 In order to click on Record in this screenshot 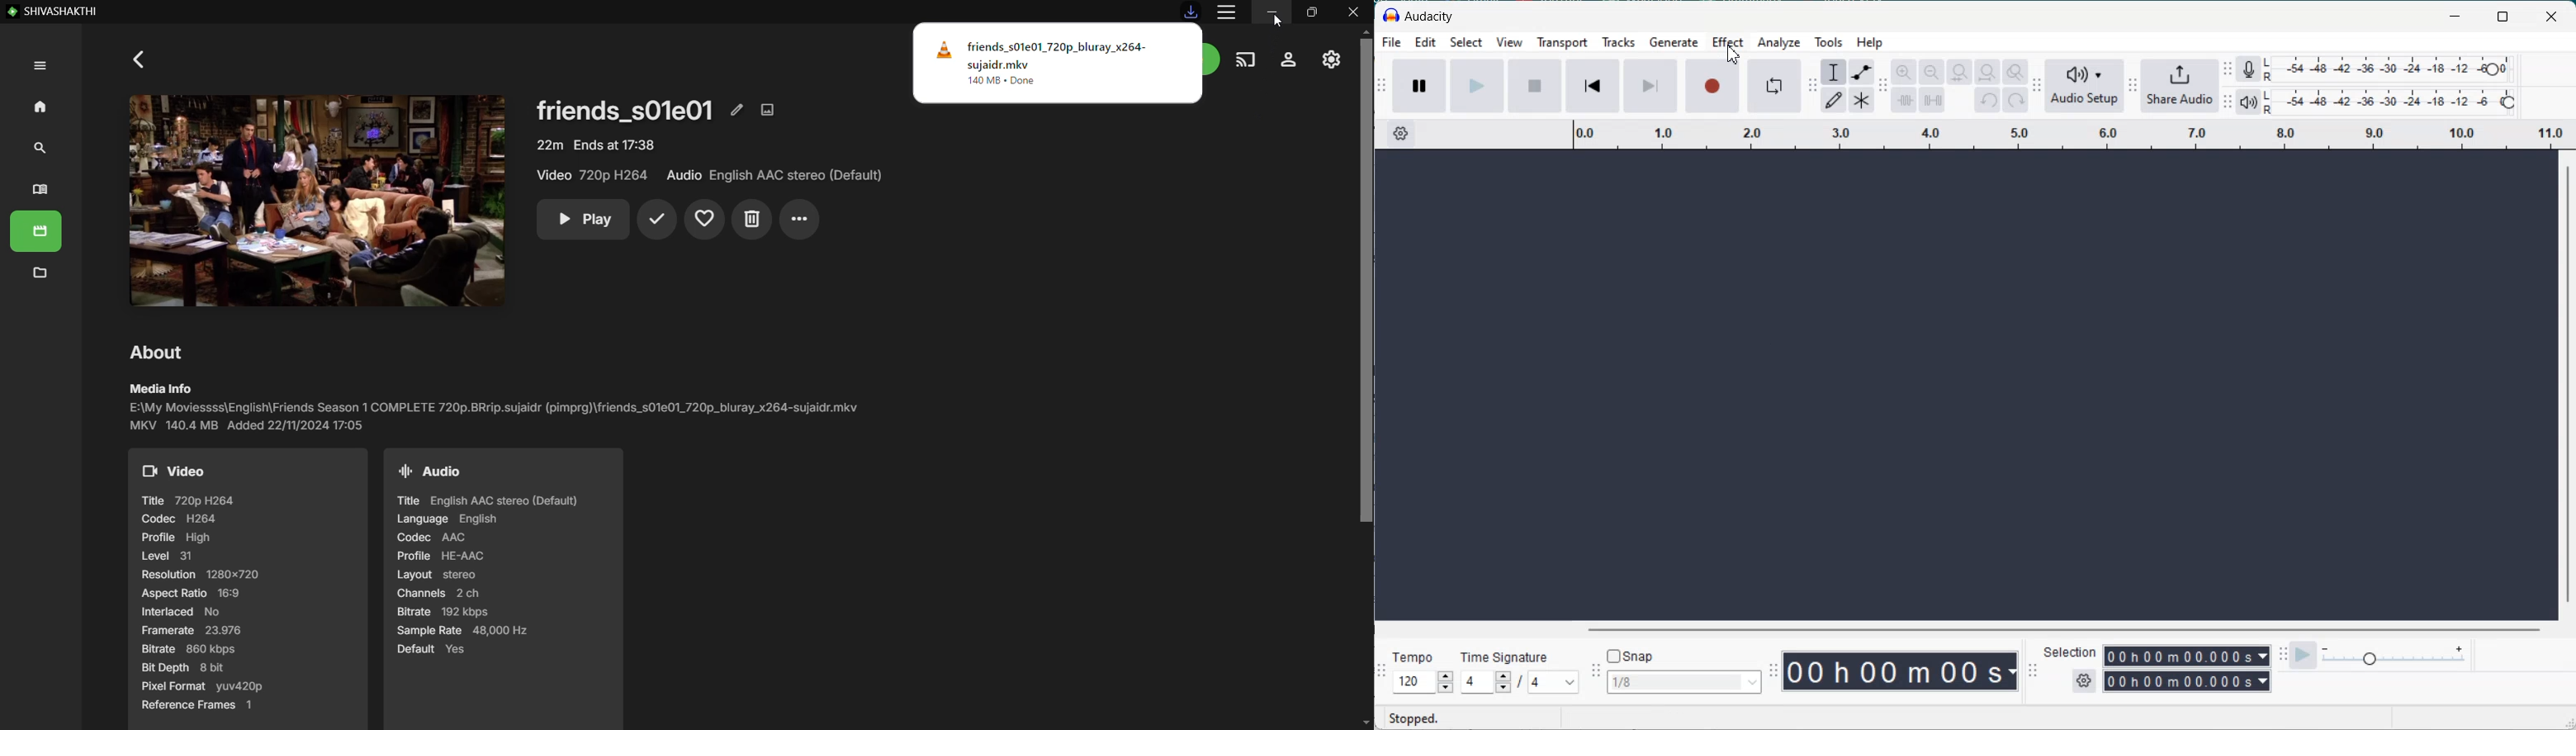, I will do `click(1713, 85)`.